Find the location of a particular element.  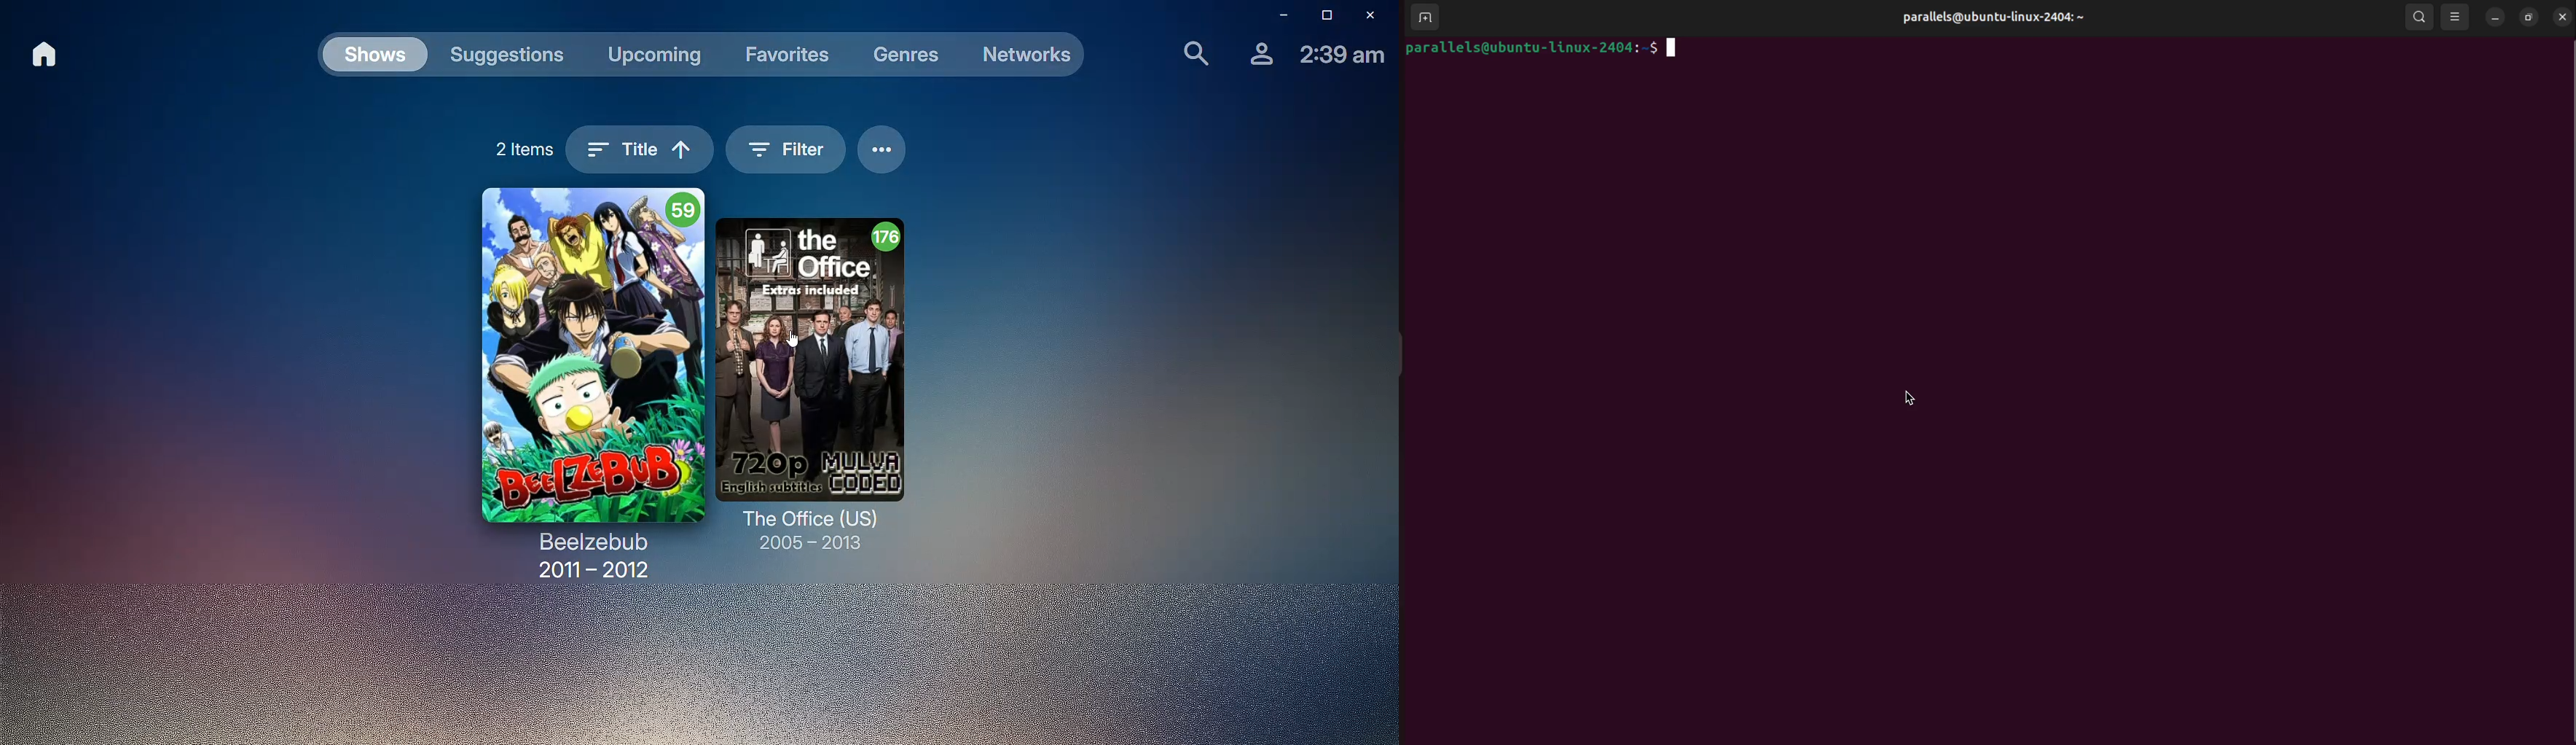

Options is located at coordinates (884, 152).